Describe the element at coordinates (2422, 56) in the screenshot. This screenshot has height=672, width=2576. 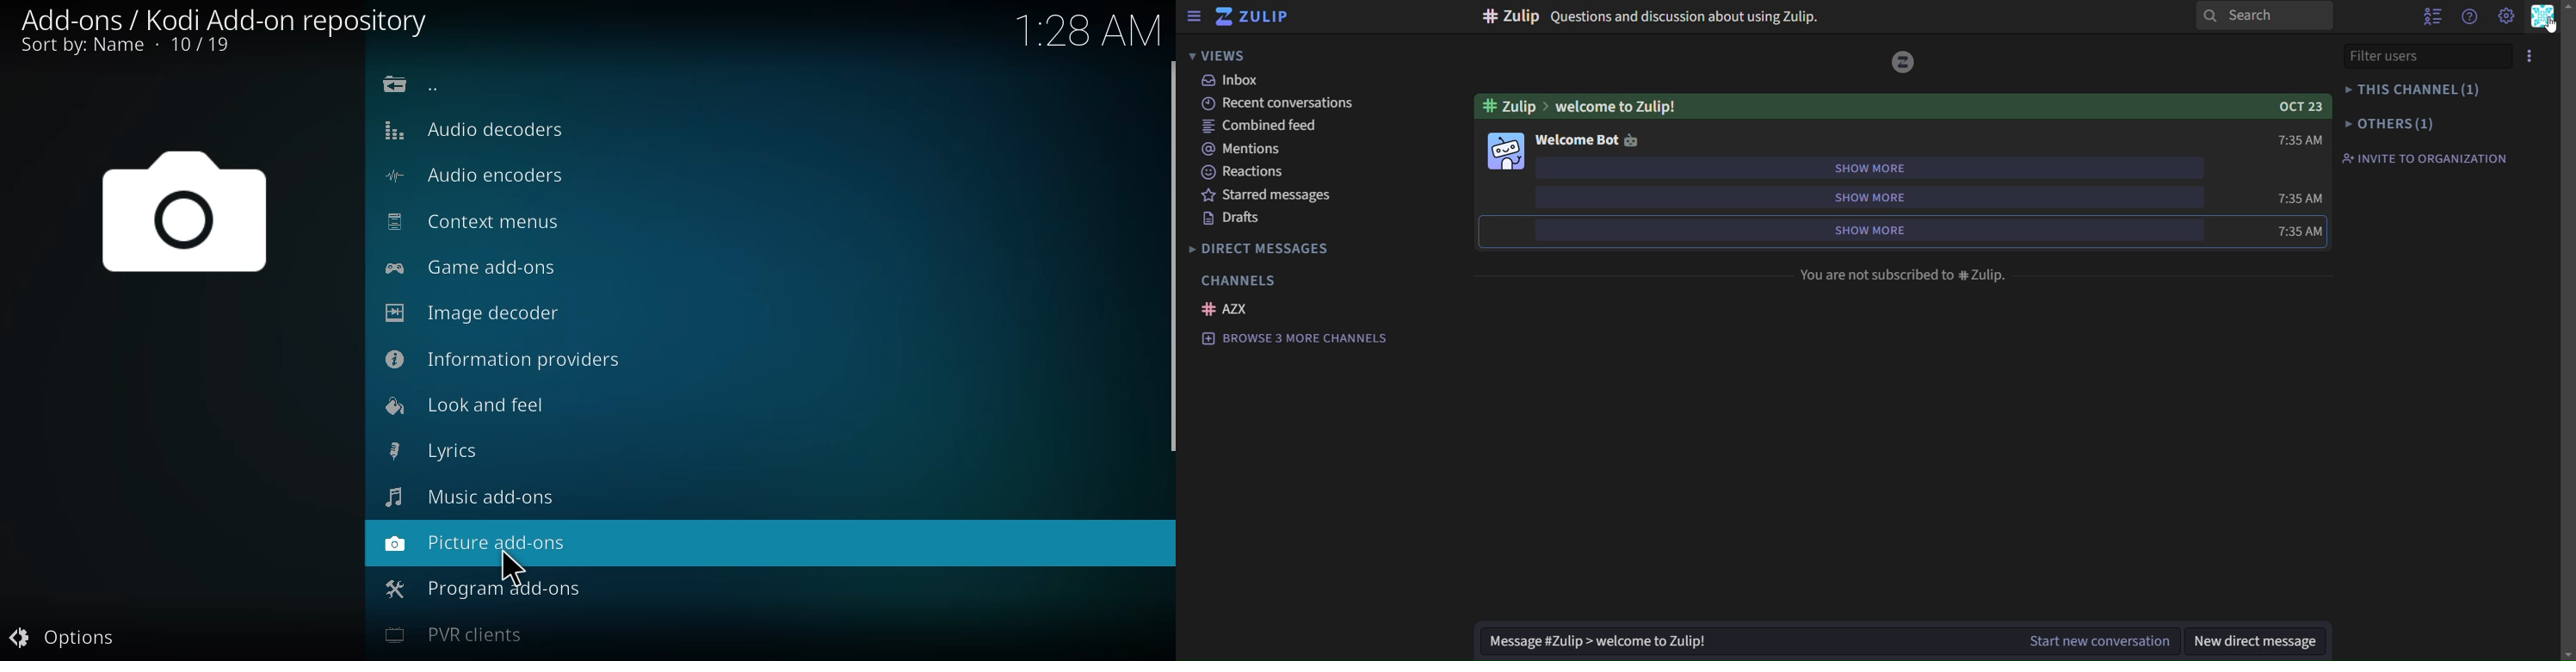
I see `filter users` at that location.